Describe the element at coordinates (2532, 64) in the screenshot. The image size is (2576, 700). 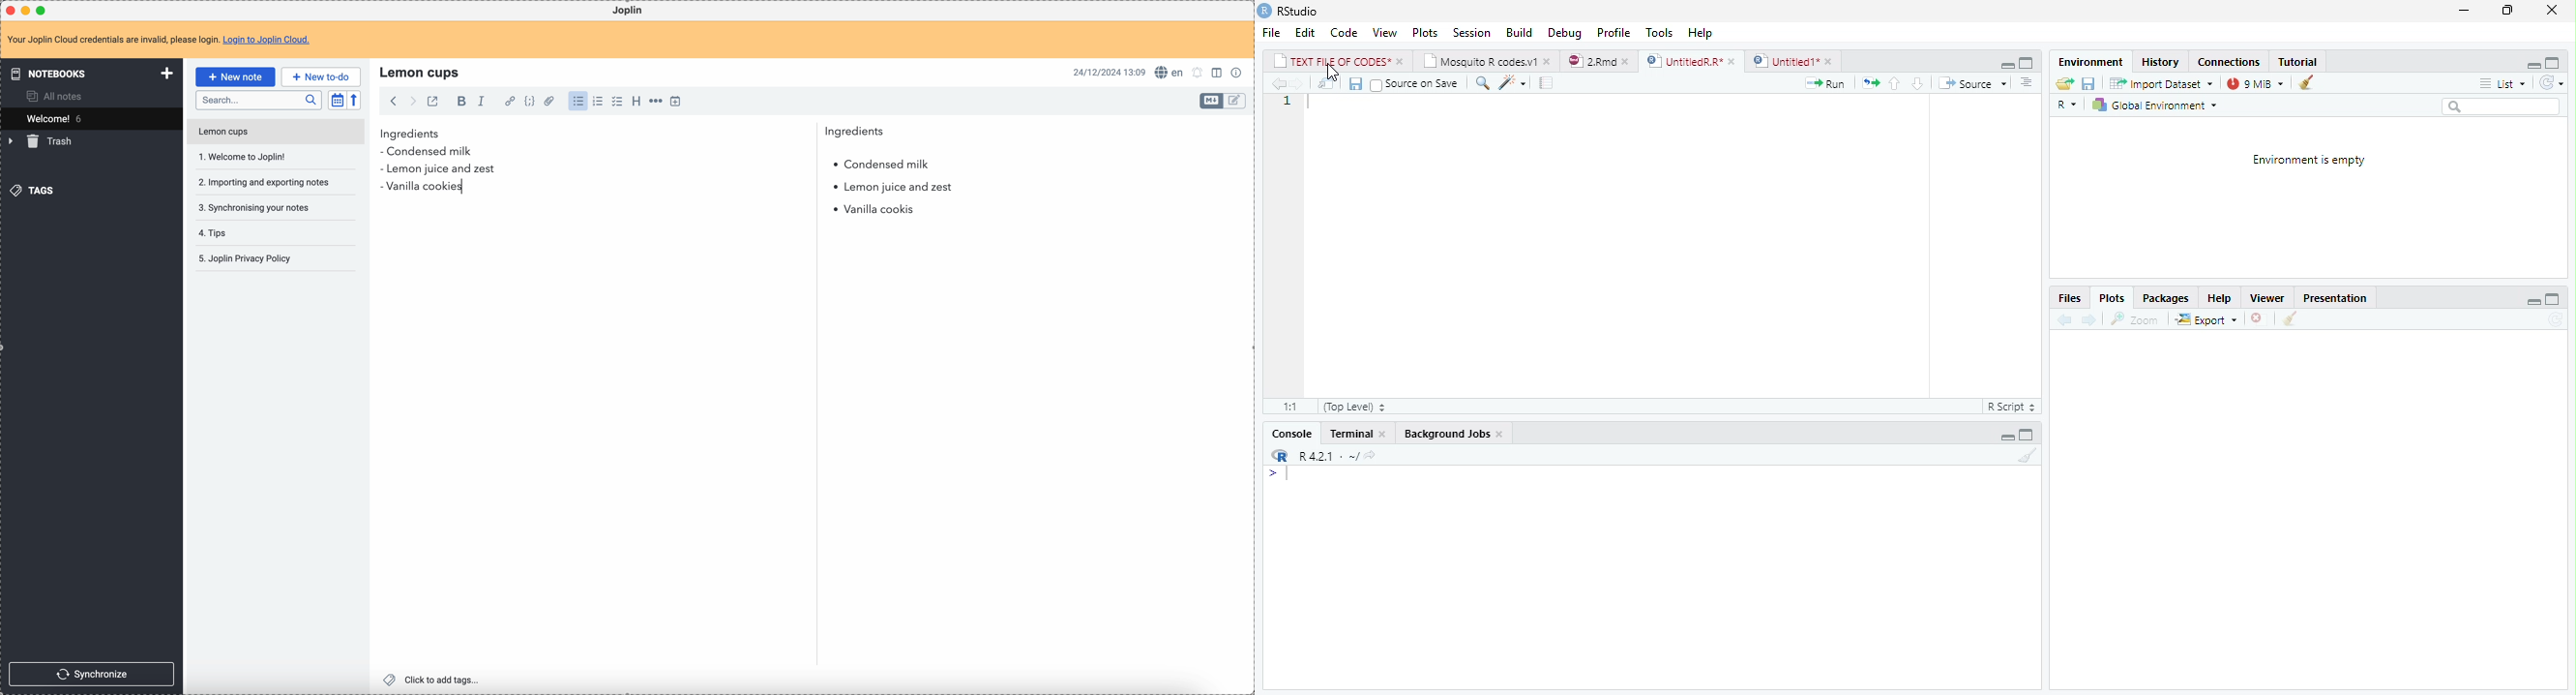
I see `hide r script` at that location.